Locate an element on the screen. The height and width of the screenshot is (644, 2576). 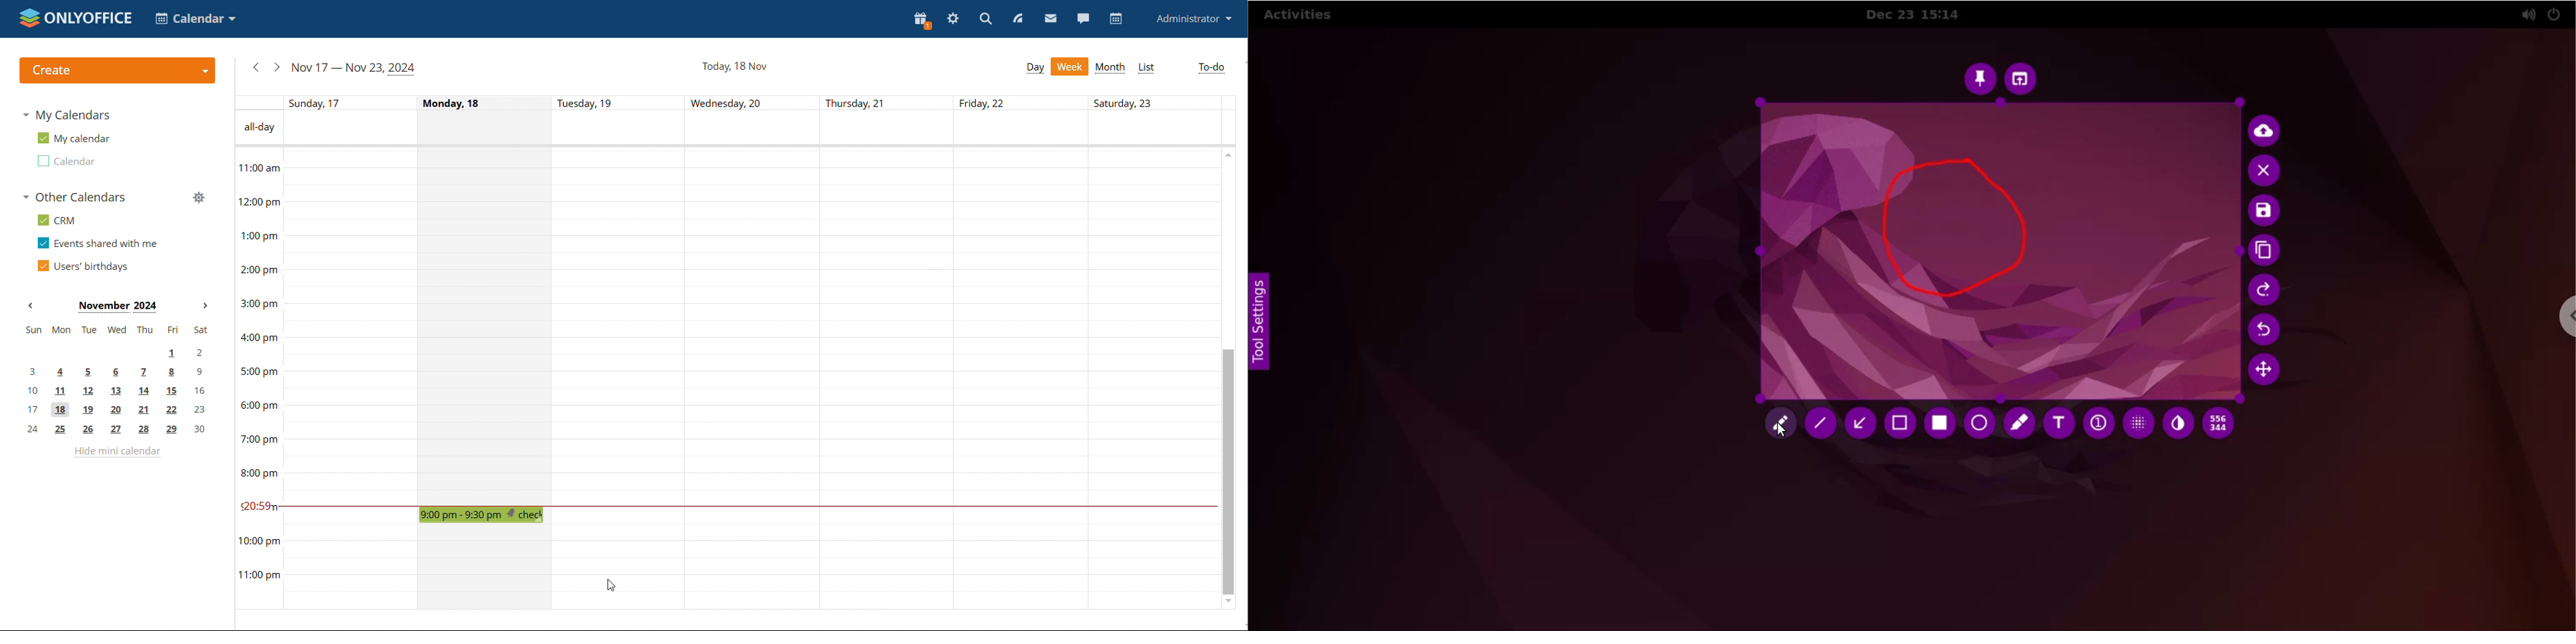
Monday is located at coordinates (488, 325).